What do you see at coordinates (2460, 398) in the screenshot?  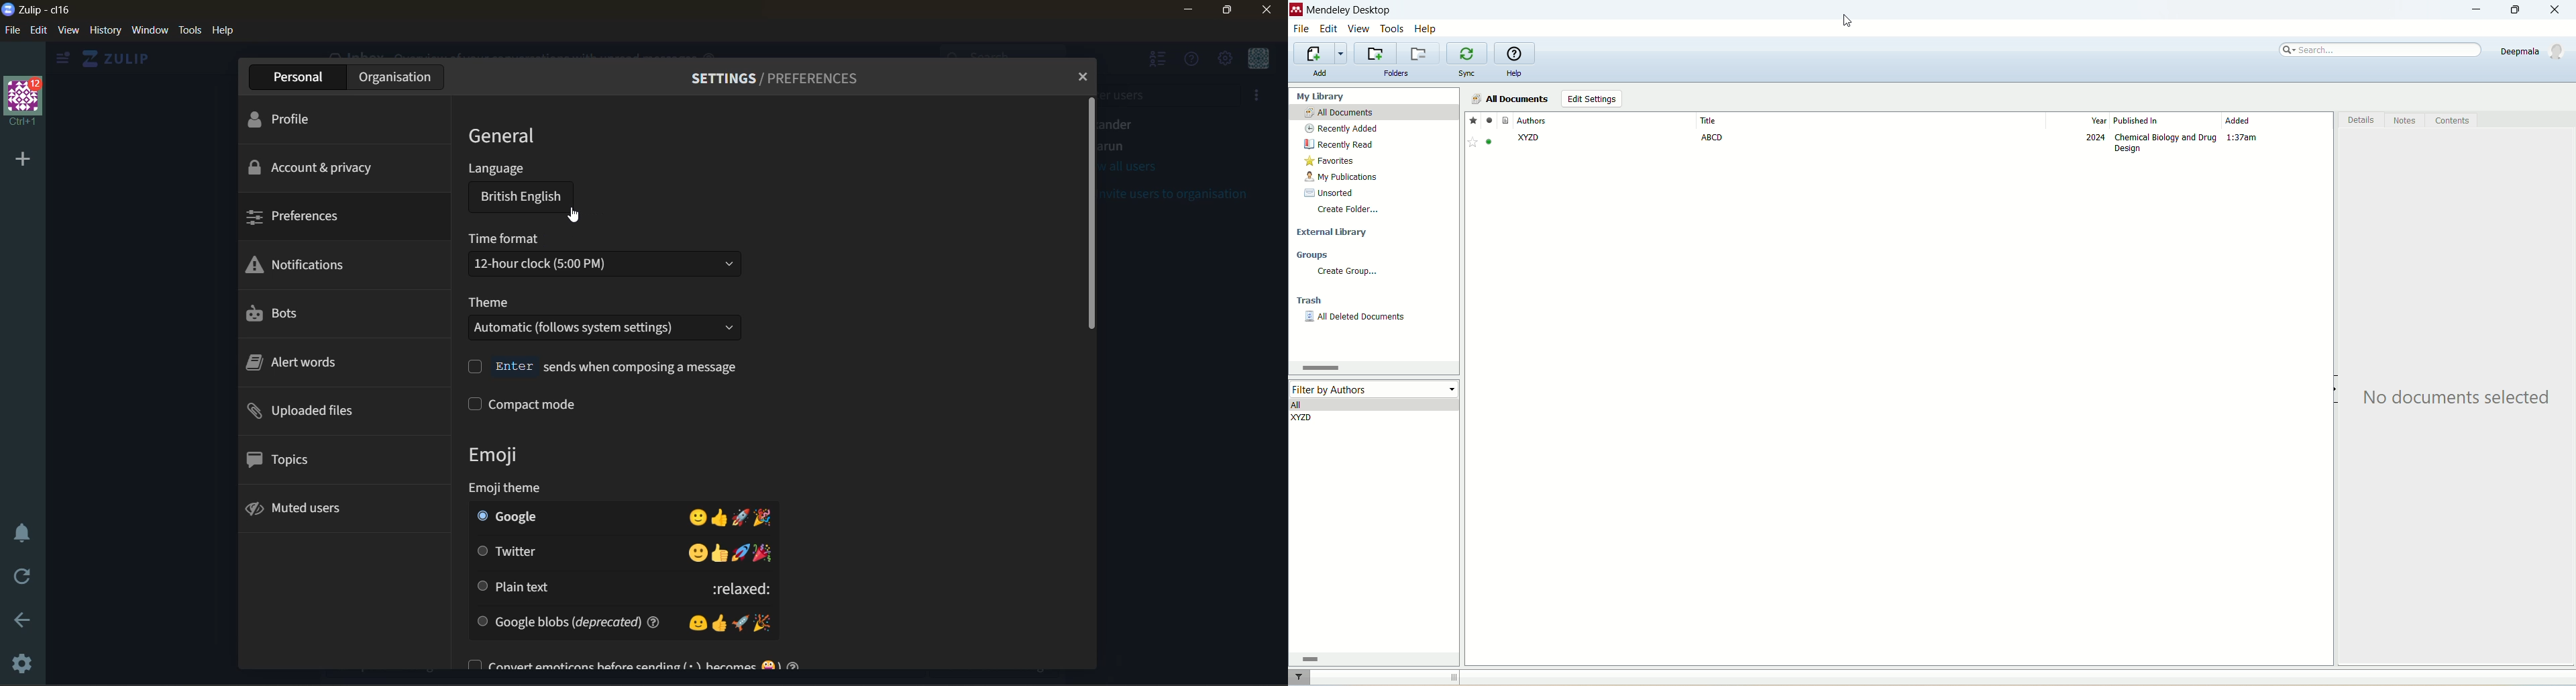 I see `text` at bounding box center [2460, 398].